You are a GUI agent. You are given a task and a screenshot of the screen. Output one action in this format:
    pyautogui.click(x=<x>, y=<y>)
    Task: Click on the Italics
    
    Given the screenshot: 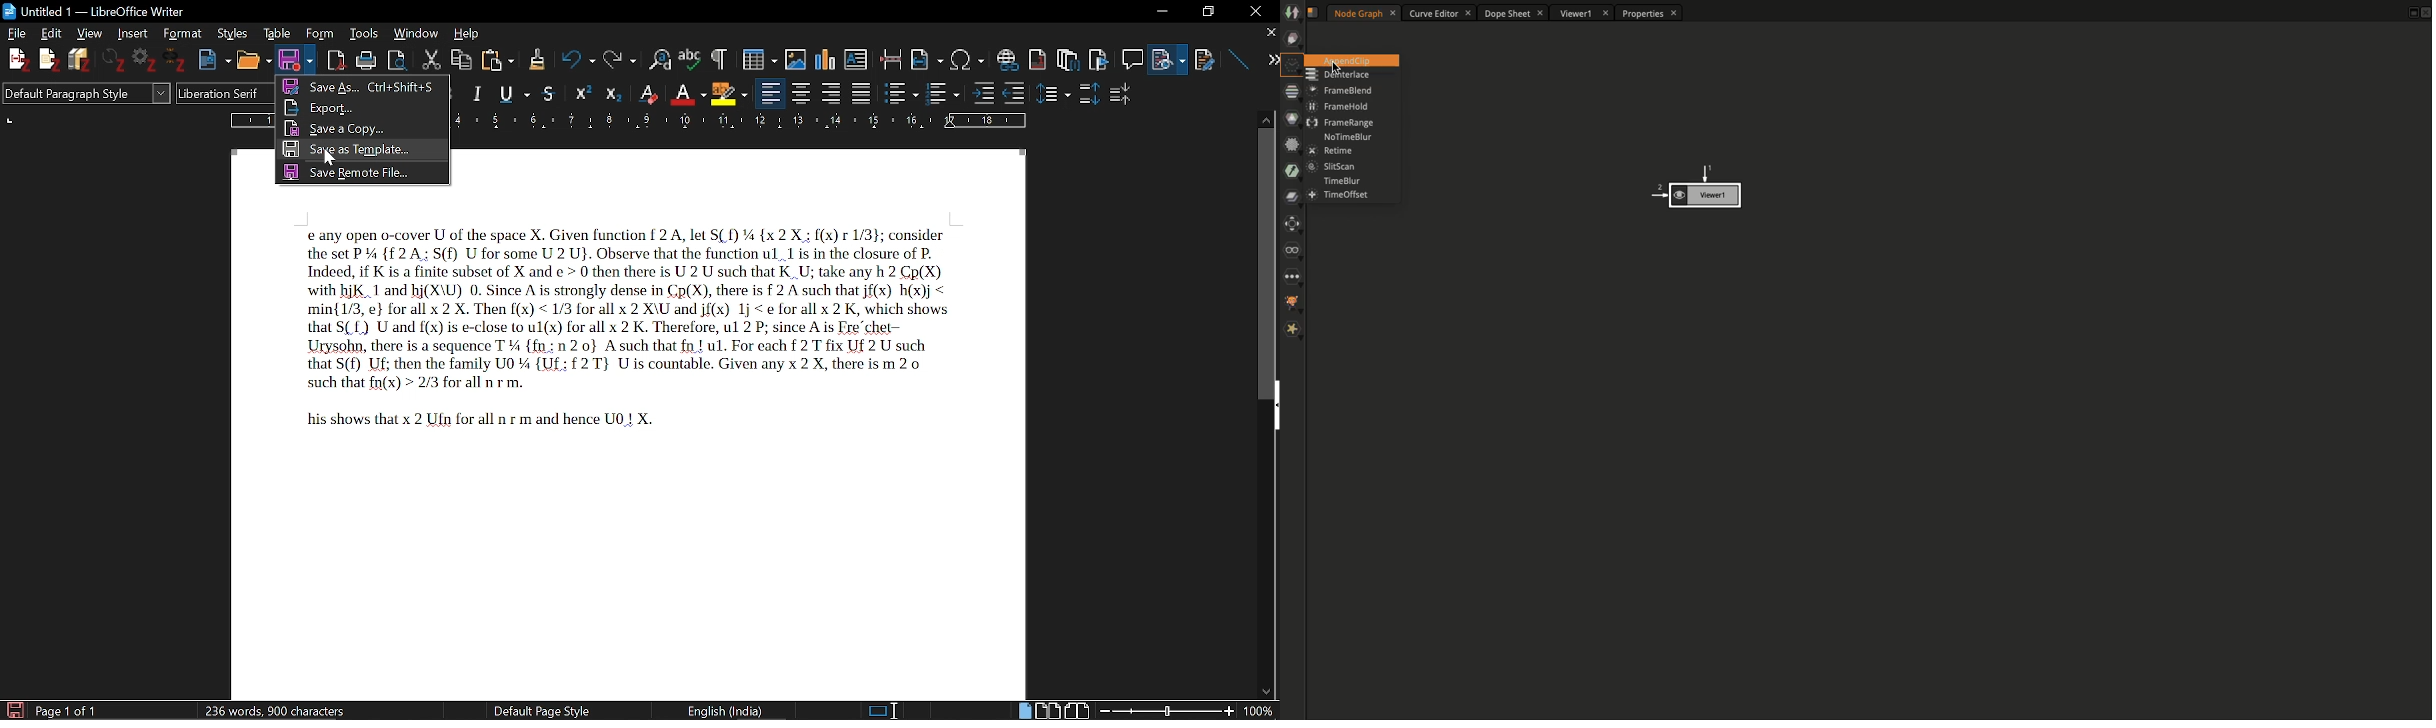 What is the action you would take?
    pyautogui.click(x=478, y=92)
    